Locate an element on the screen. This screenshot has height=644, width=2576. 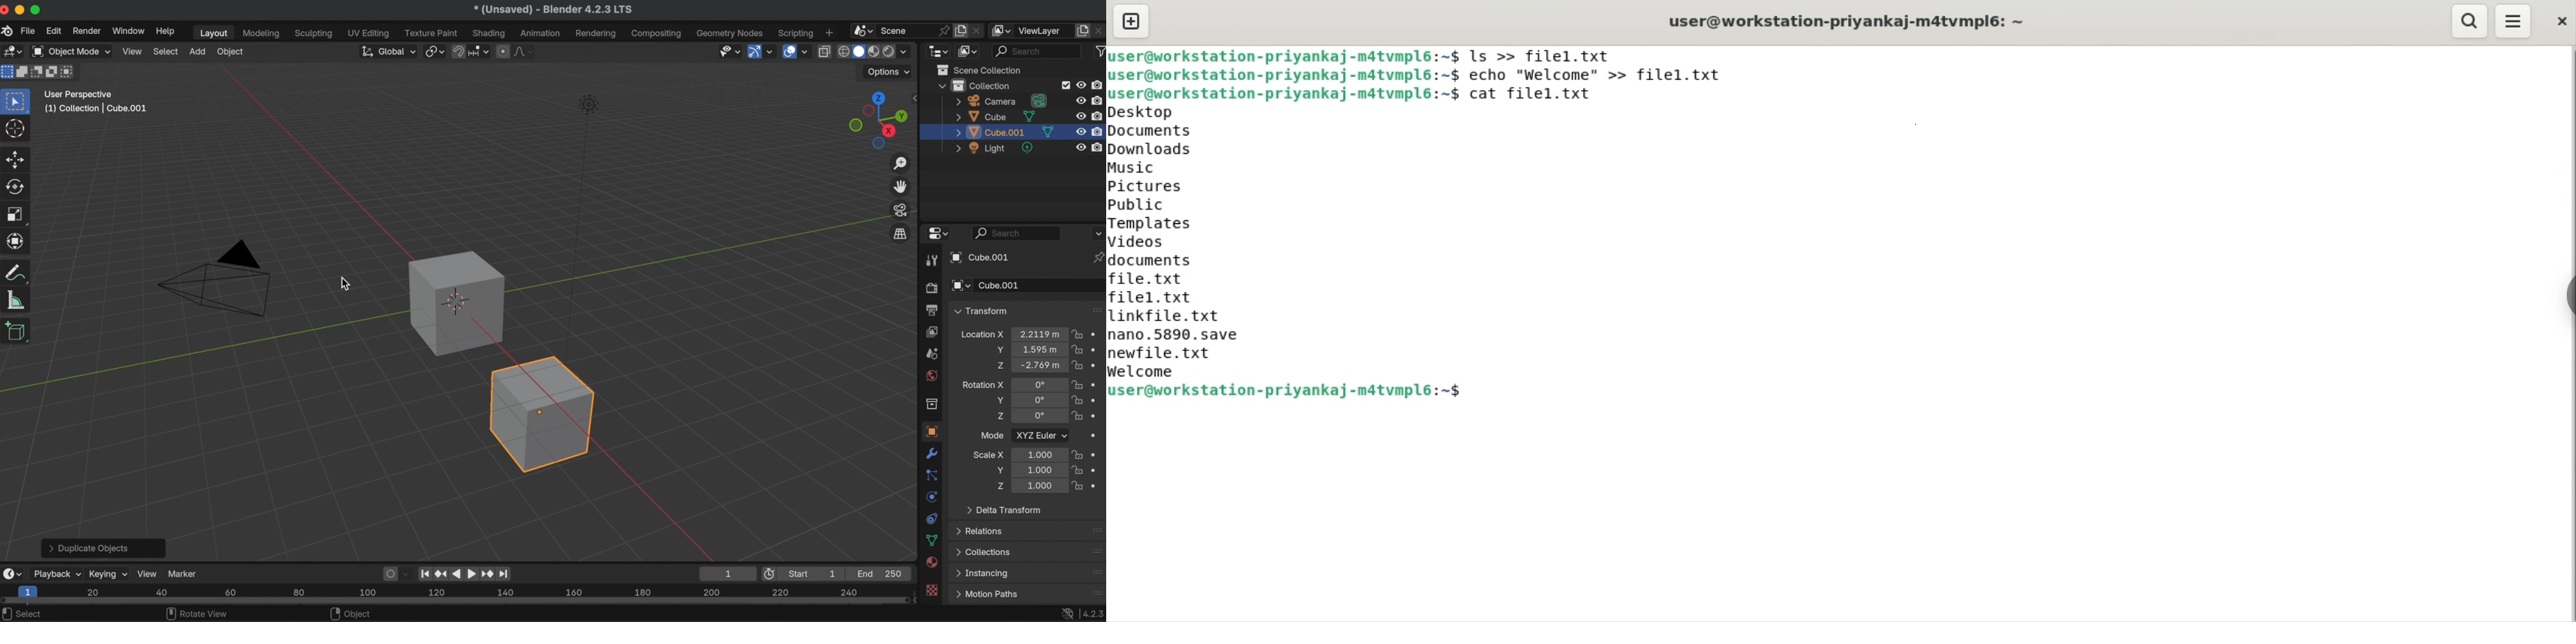
edit is located at coordinates (54, 32).